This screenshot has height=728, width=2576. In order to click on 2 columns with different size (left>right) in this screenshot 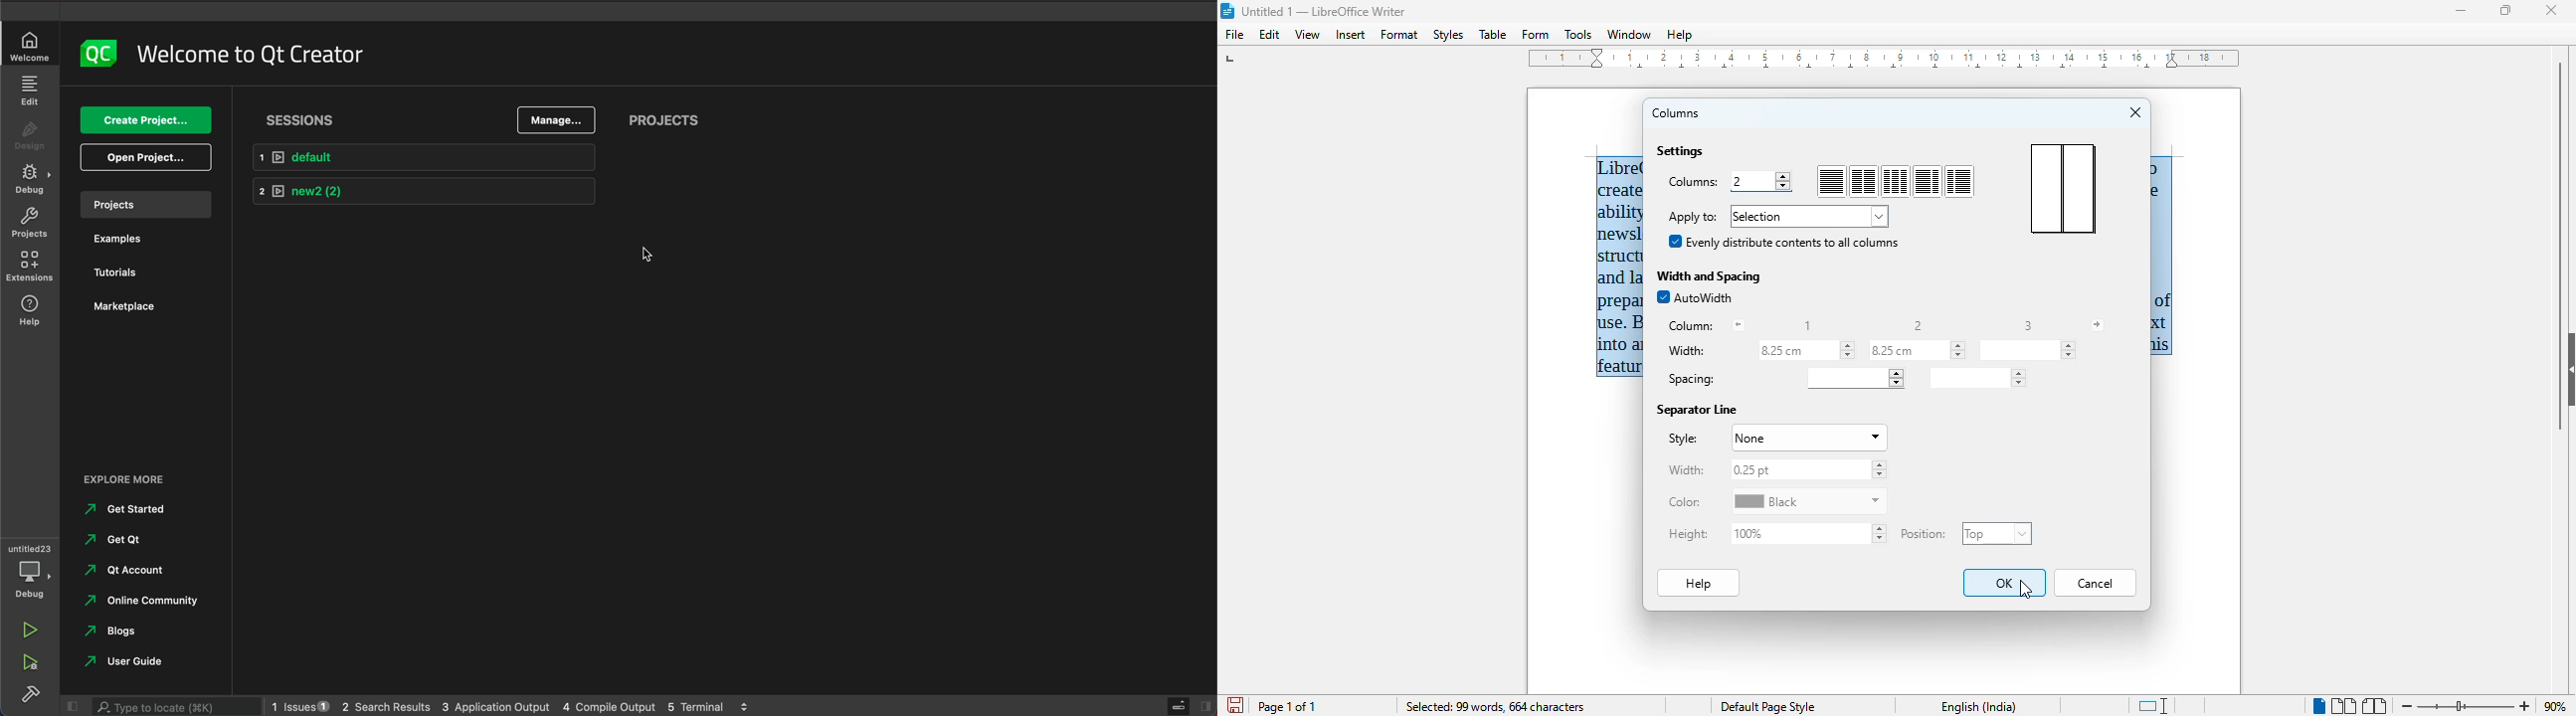, I will do `click(1927, 181)`.